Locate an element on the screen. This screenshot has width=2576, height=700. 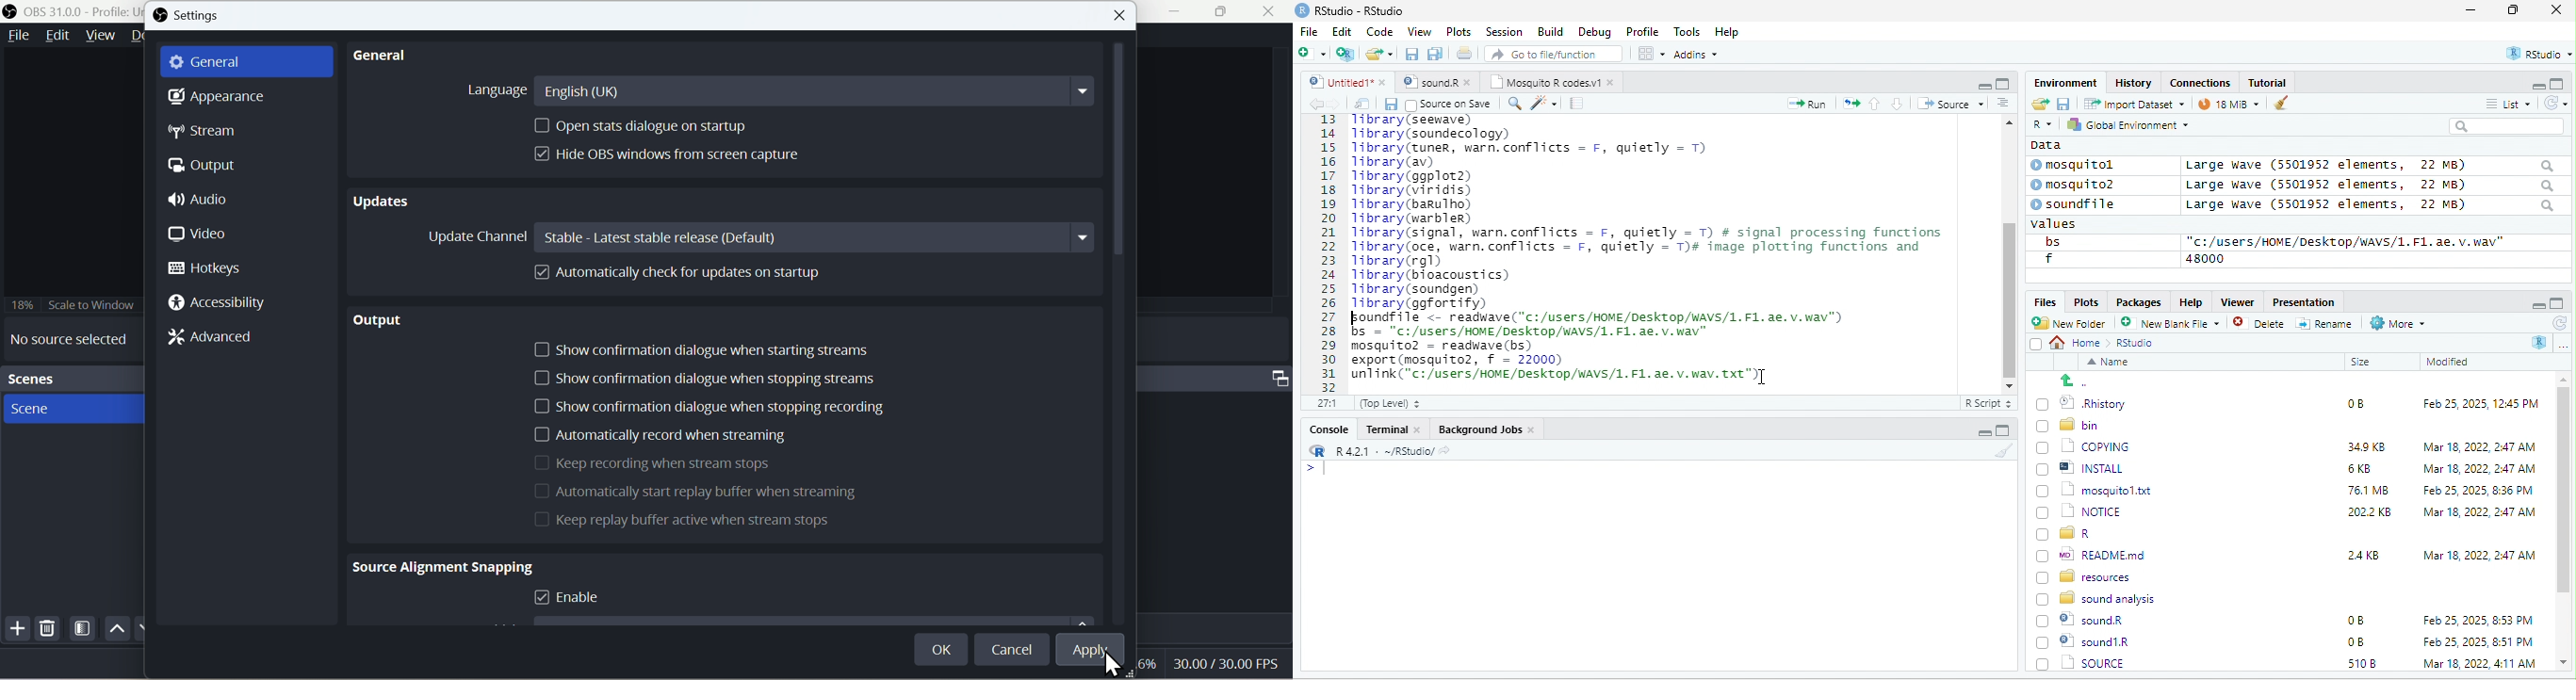
| @] INSTALL is located at coordinates (2083, 467).